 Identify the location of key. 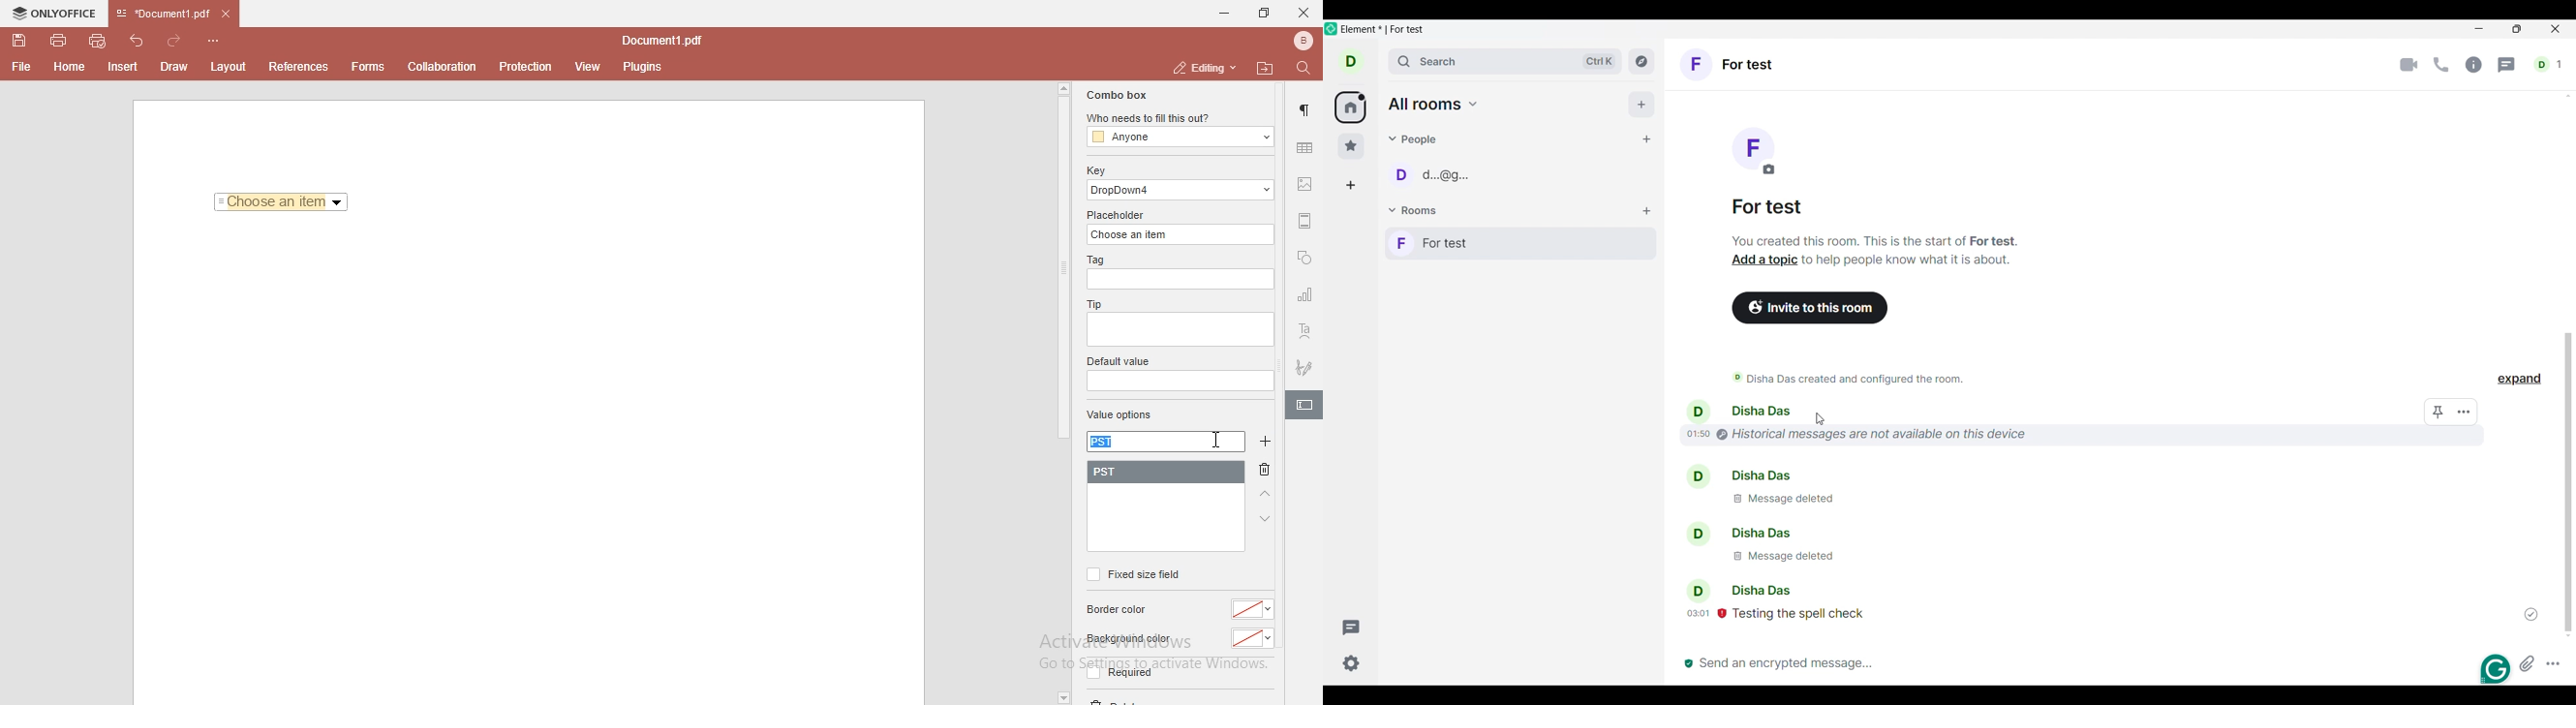
(1095, 170).